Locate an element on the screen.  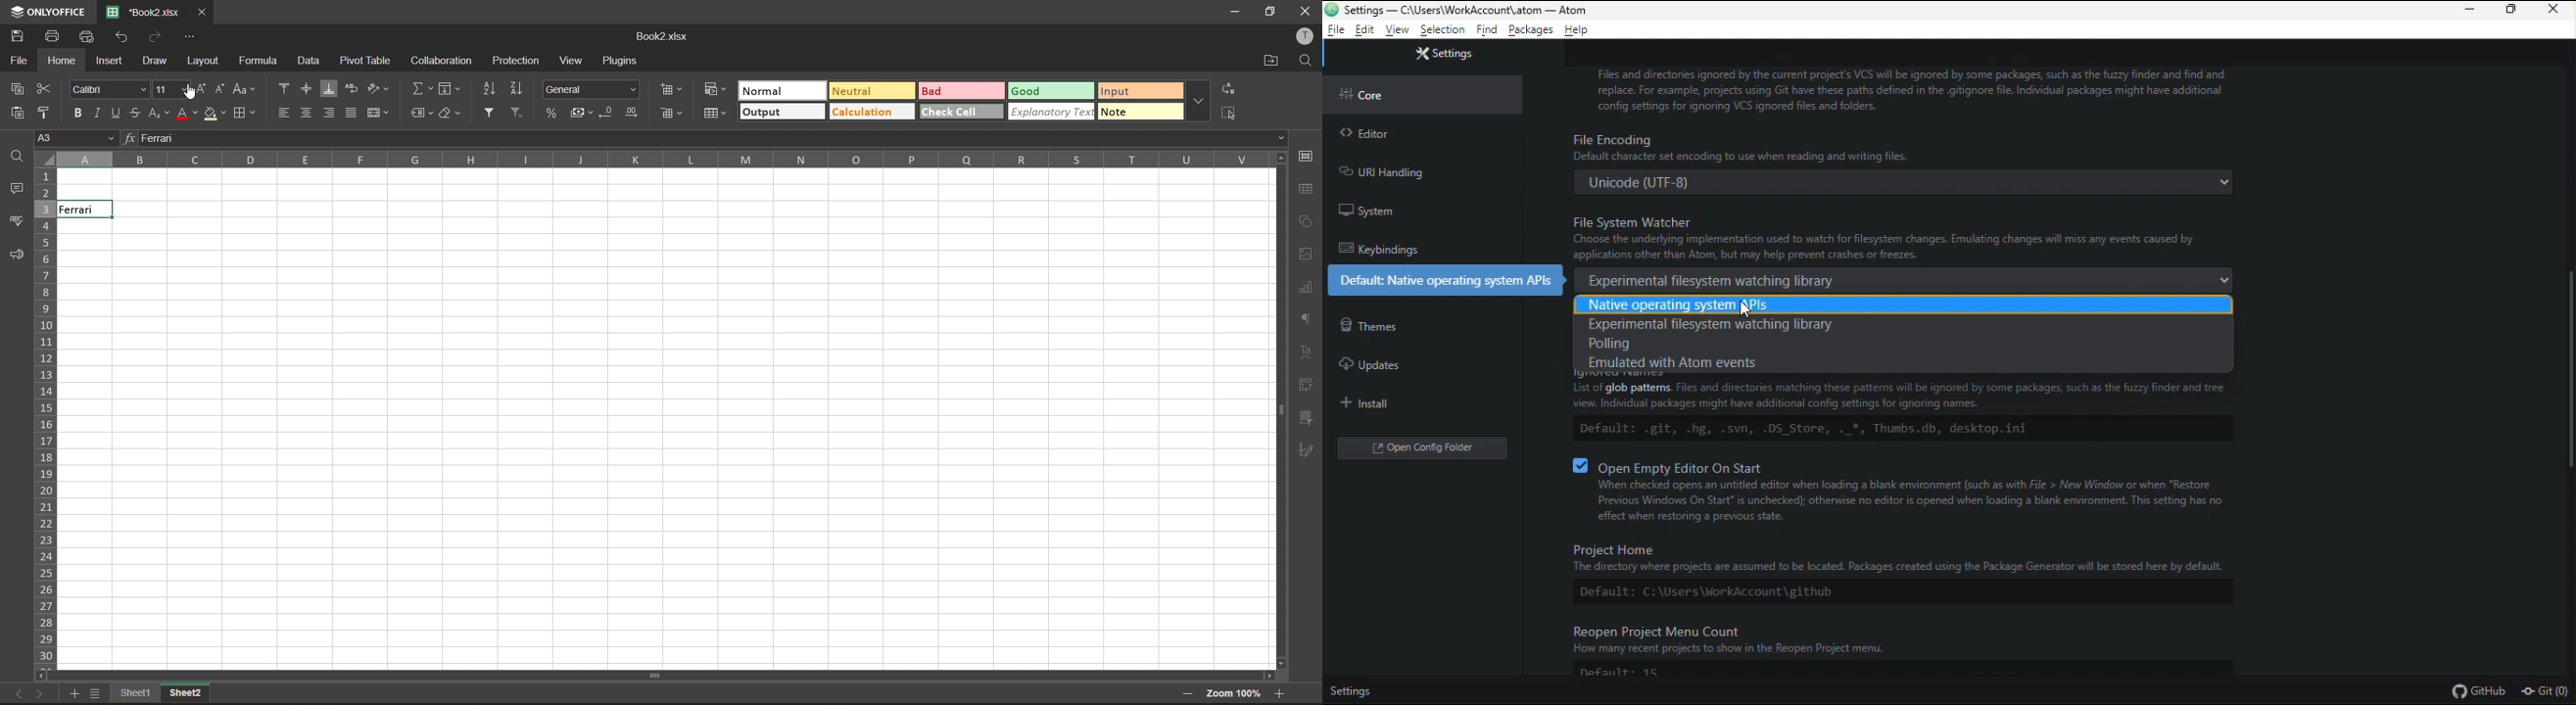
cell settings is located at coordinates (1307, 158).